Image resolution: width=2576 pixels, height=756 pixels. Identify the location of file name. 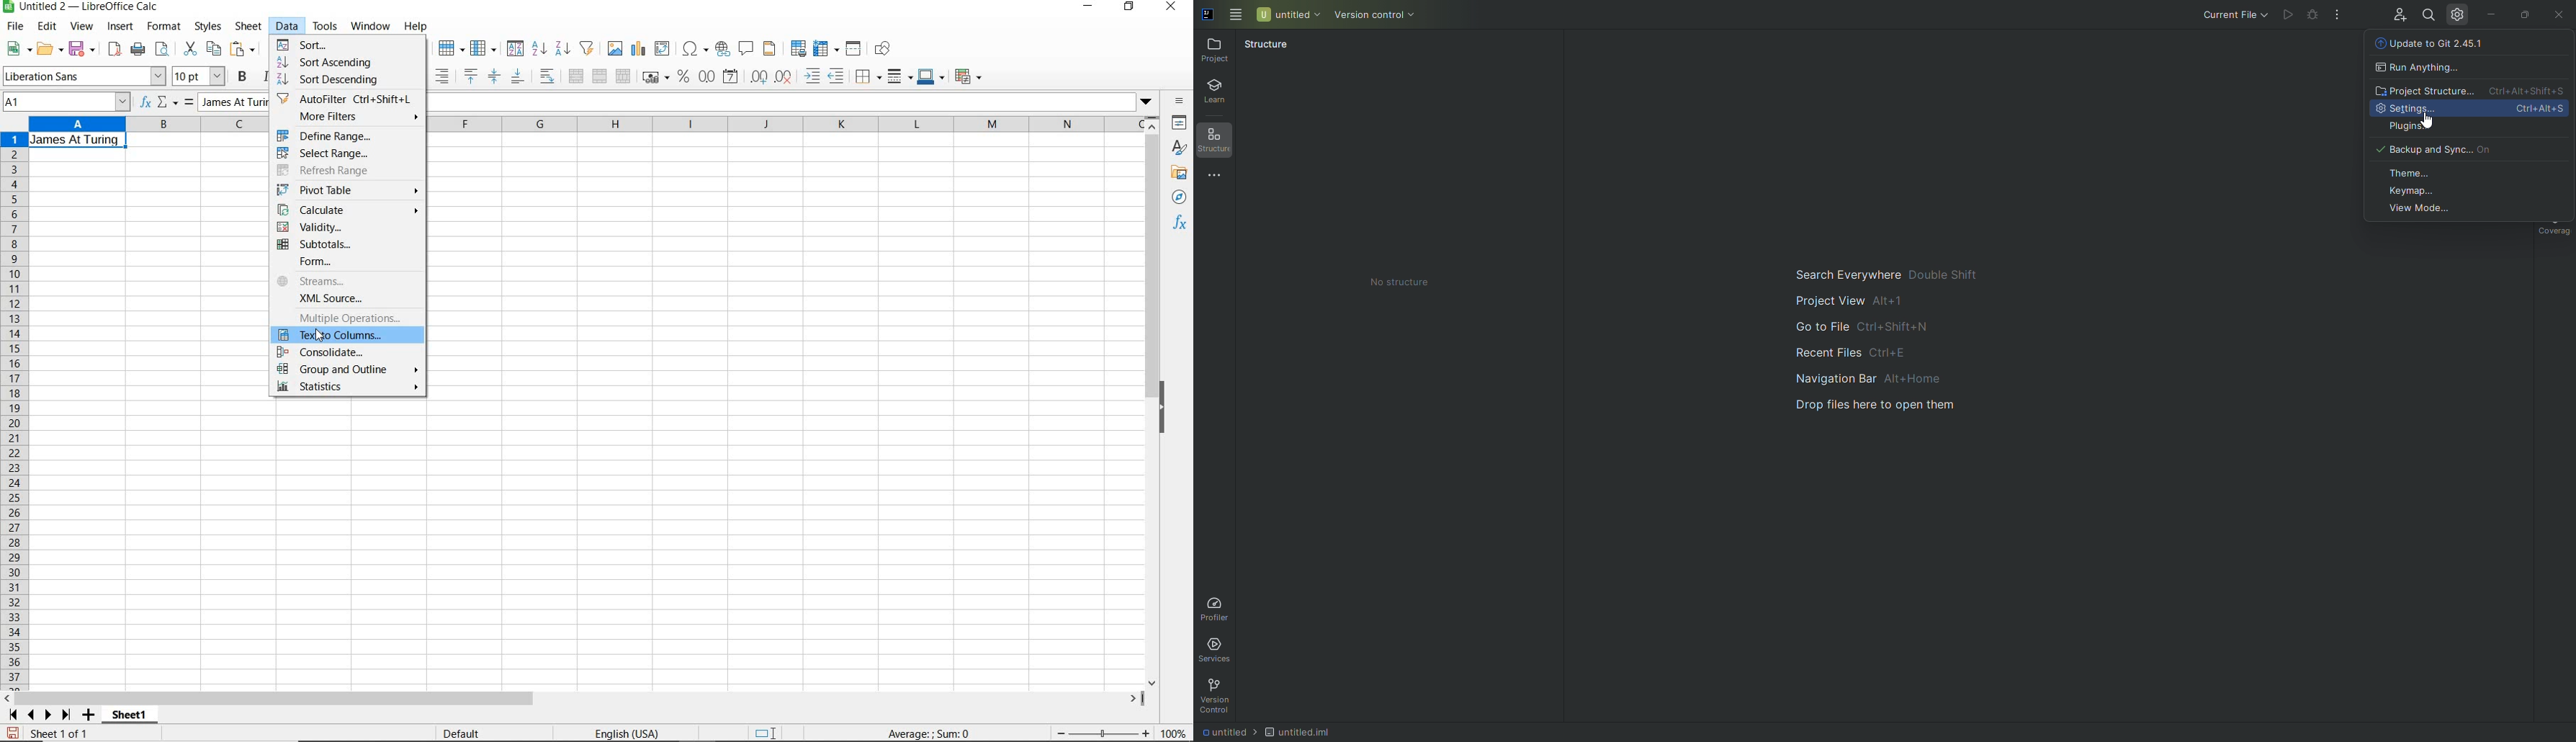
(84, 7).